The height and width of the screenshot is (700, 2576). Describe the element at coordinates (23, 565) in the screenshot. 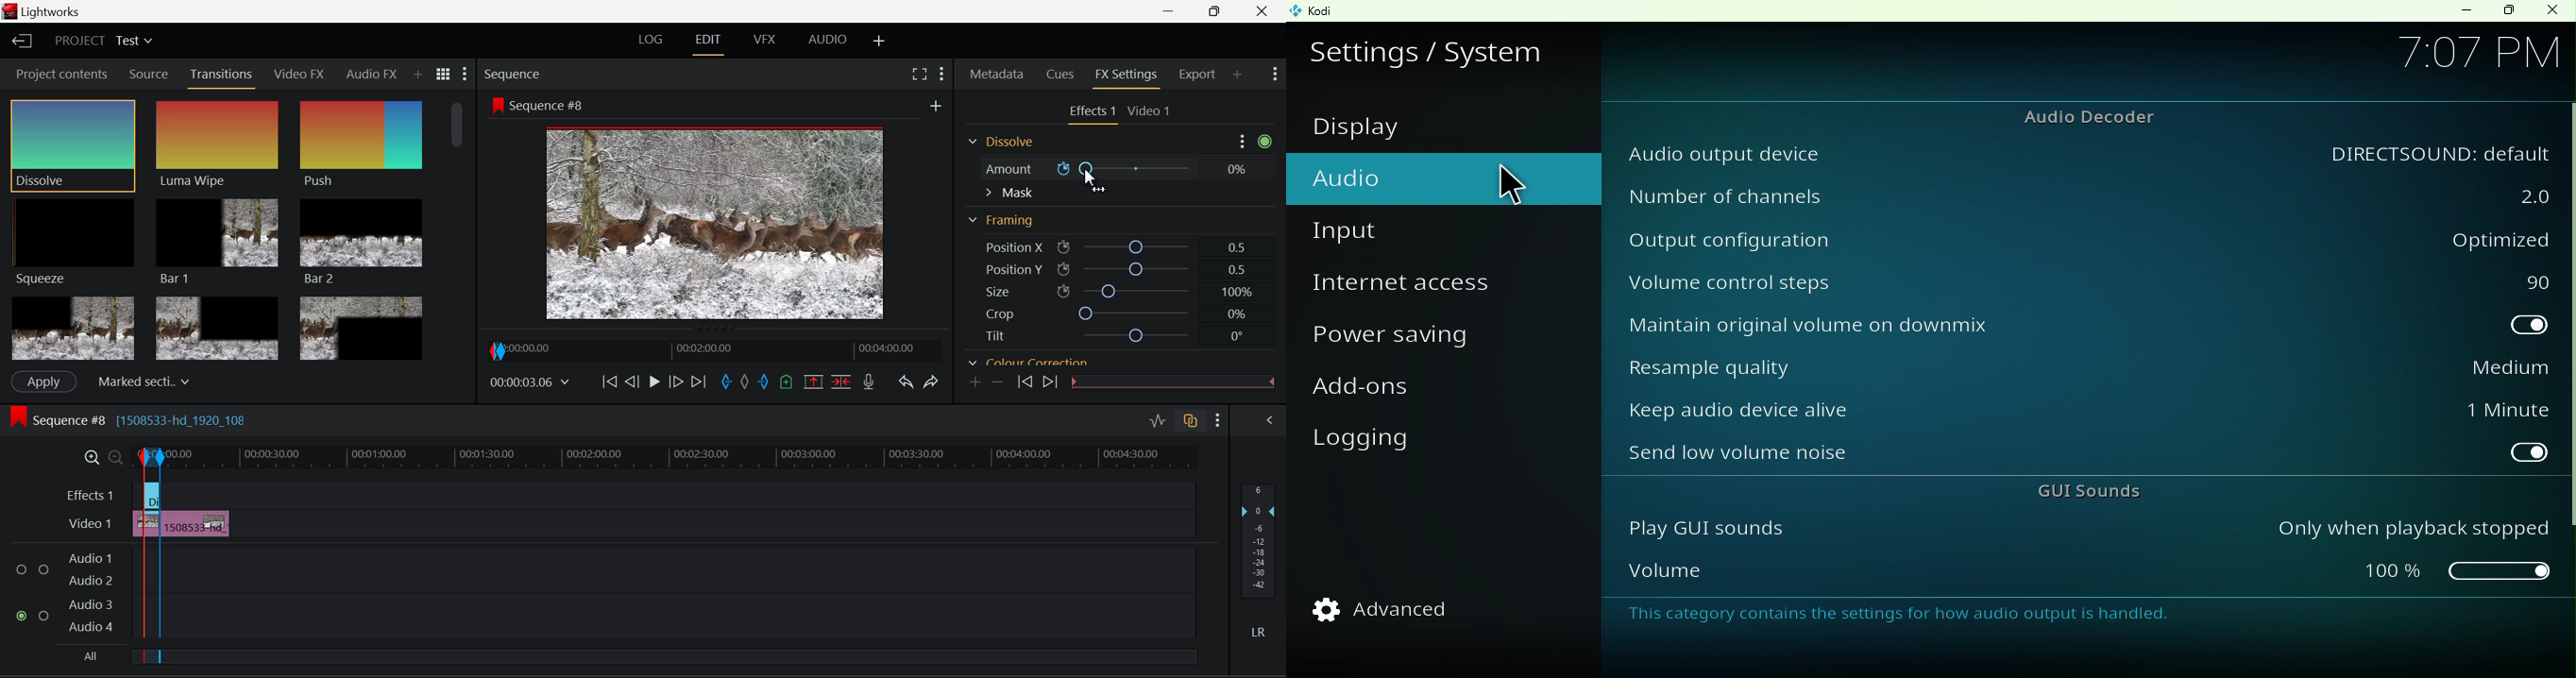

I see `Audio Input Checkbox` at that location.